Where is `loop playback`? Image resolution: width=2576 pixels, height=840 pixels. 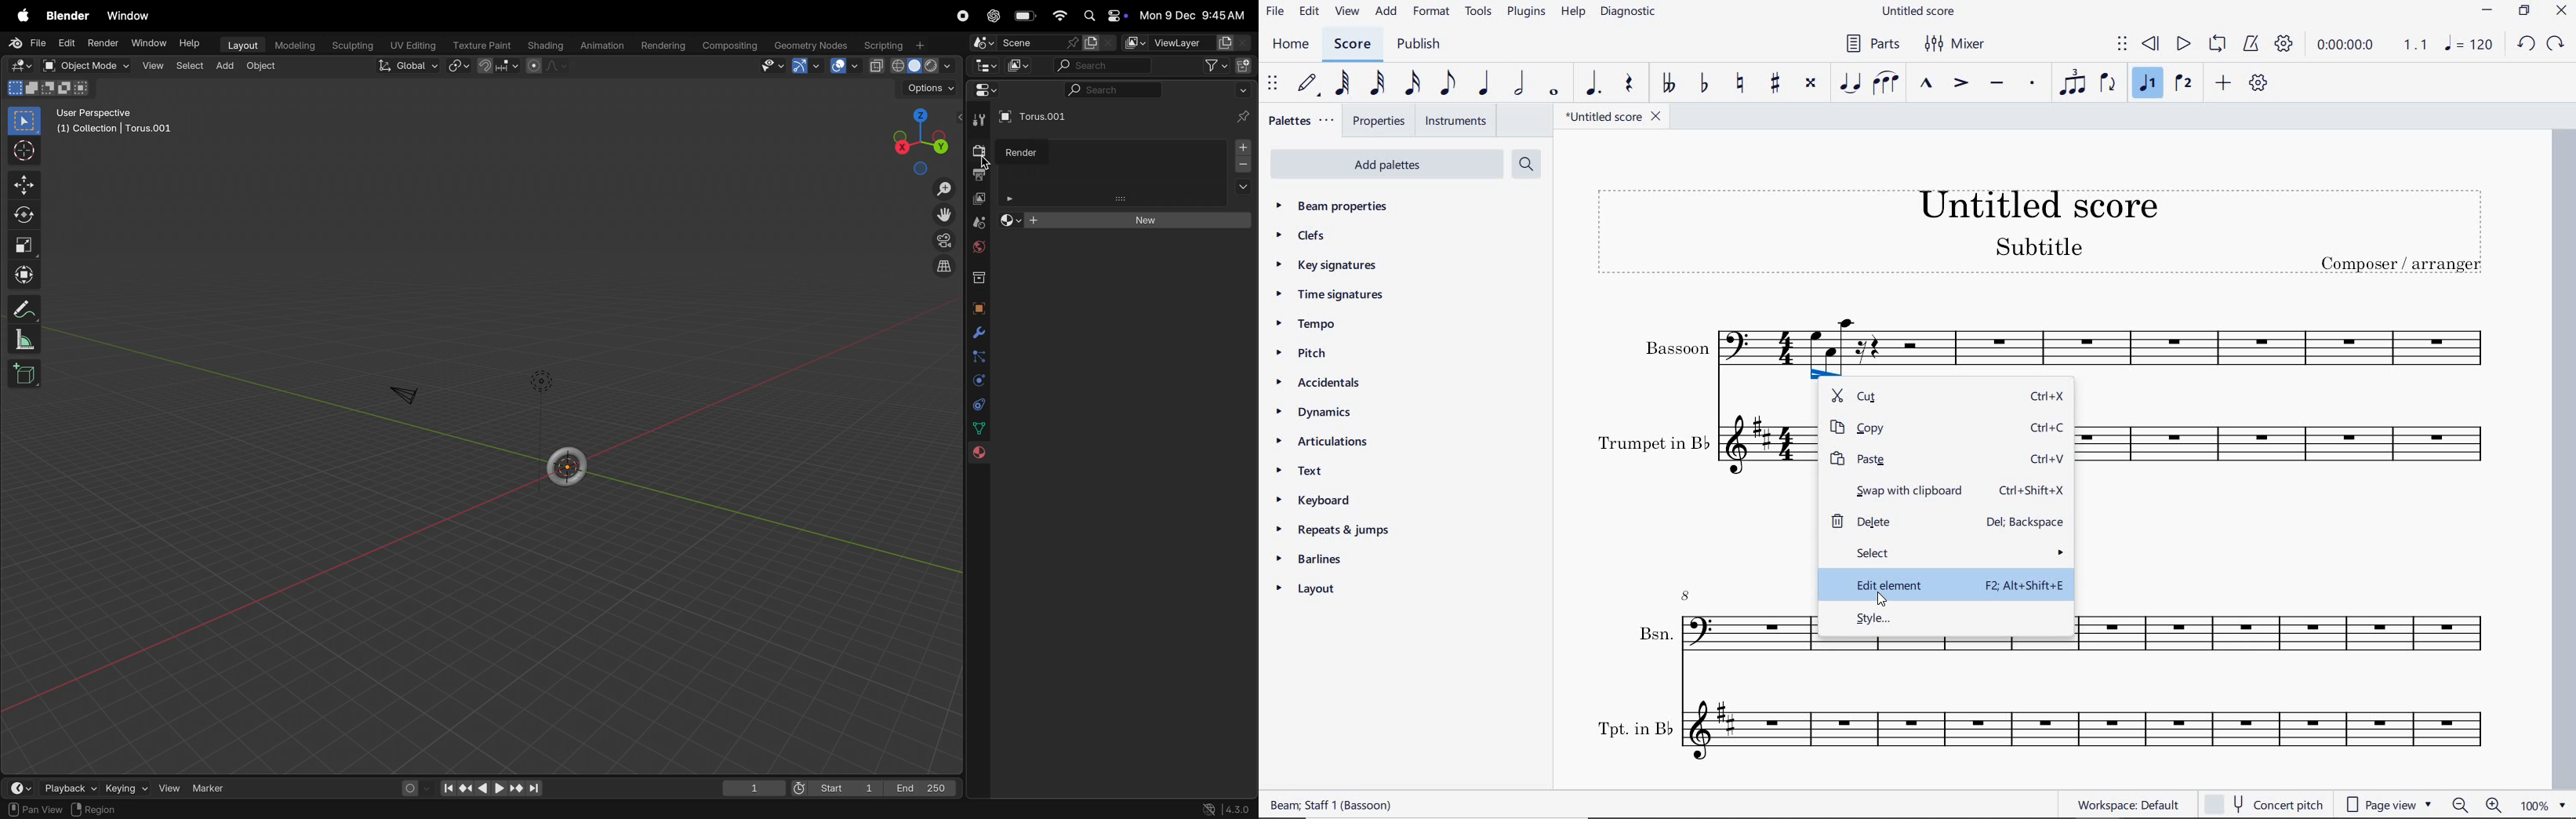
loop playback is located at coordinates (2217, 46).